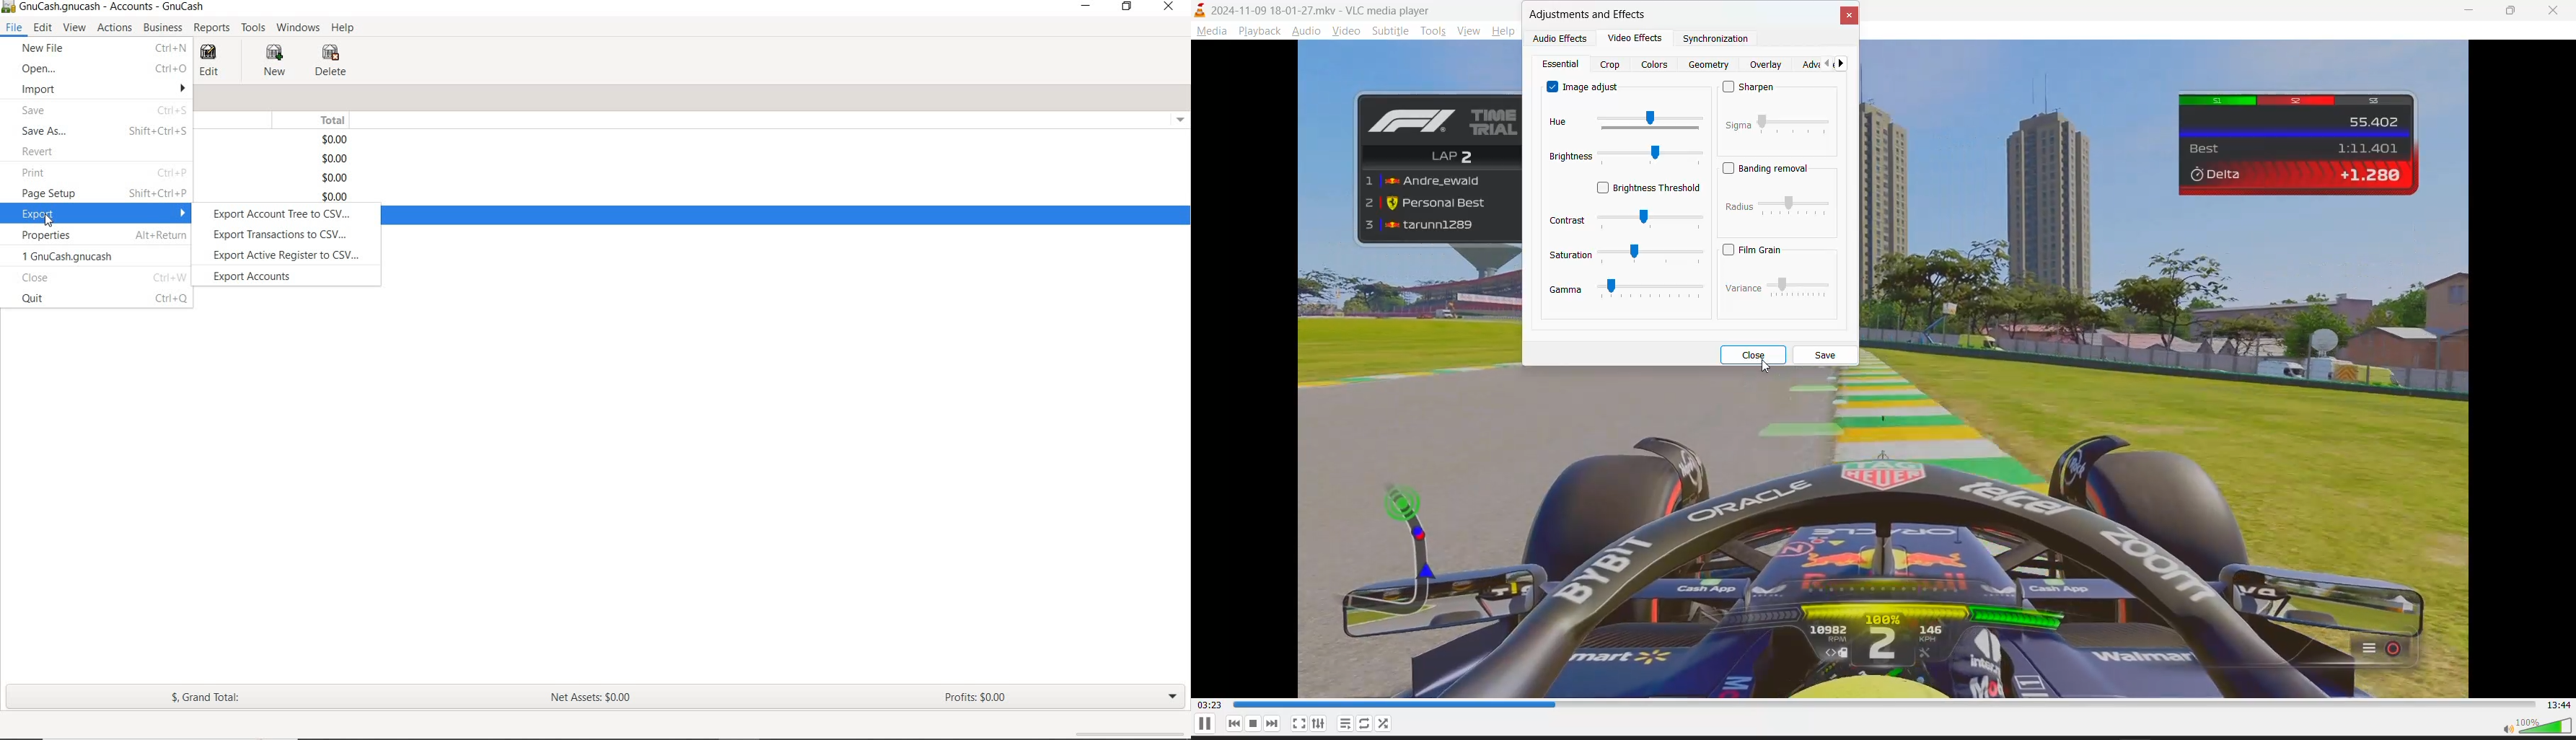  I want to click on drop down, so click(1182, 119).